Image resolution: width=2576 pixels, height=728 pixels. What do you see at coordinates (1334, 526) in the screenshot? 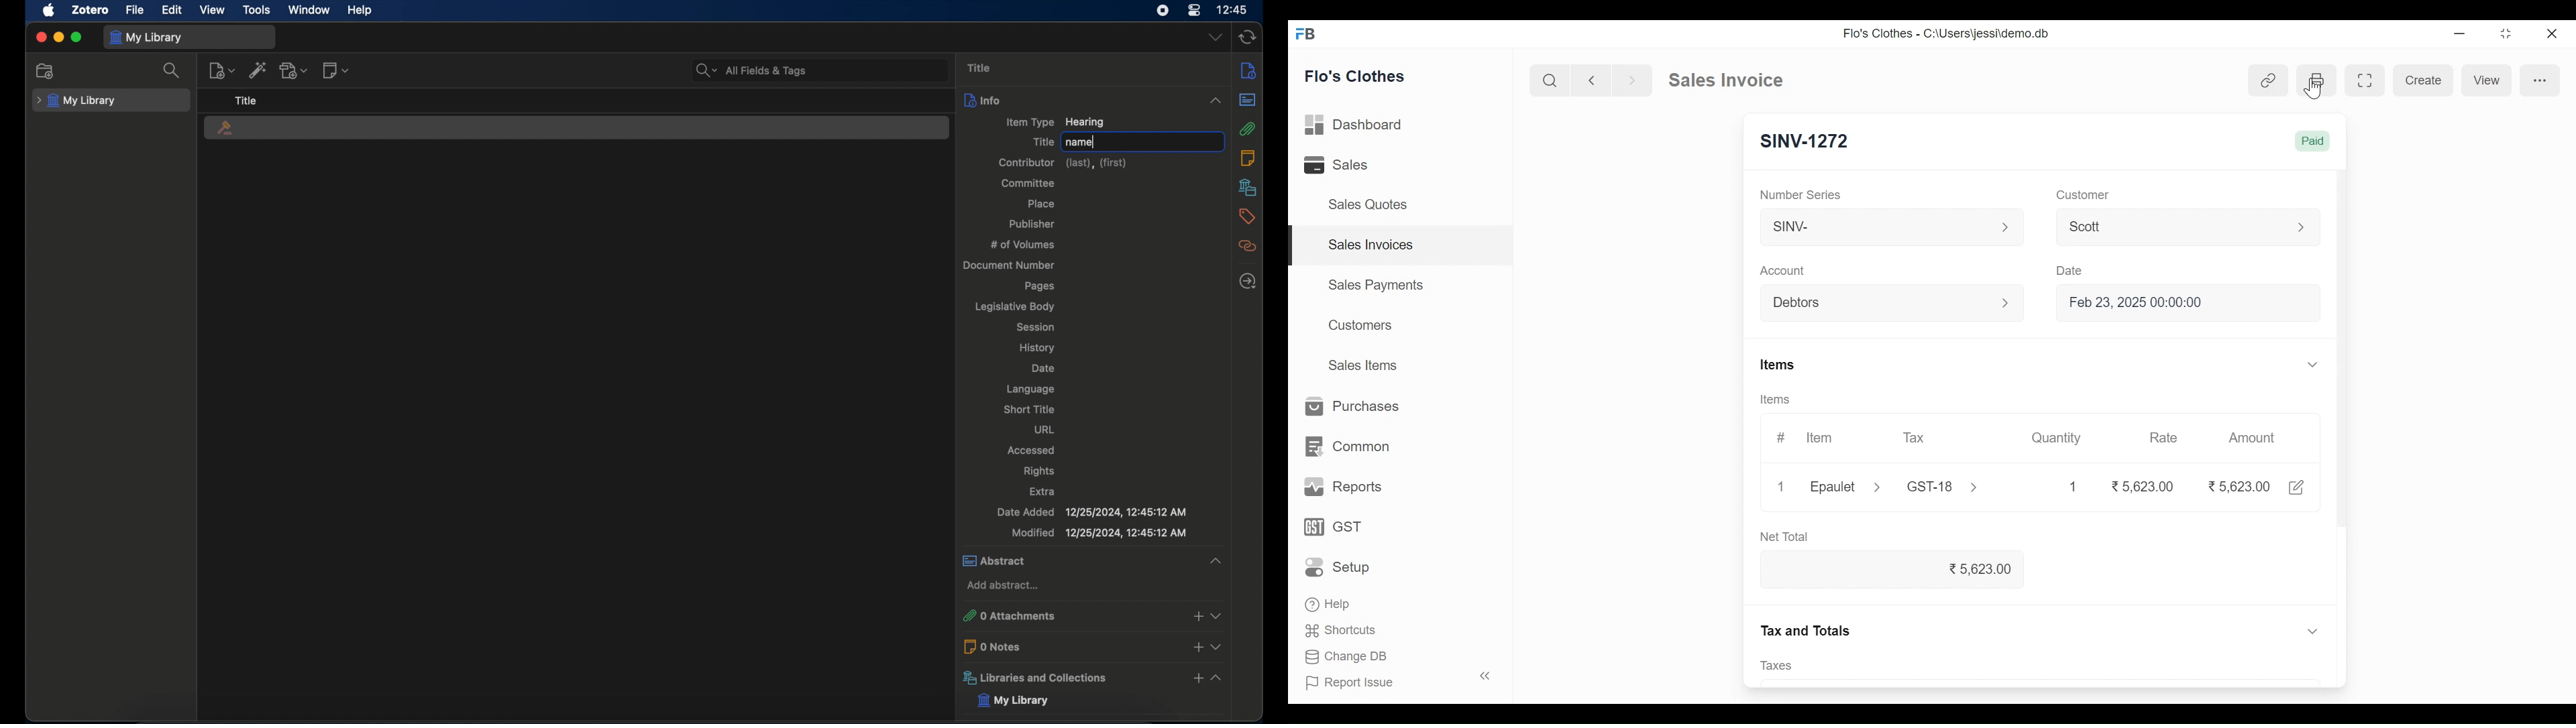
I see `GST` at bounding box center [1334, 526].